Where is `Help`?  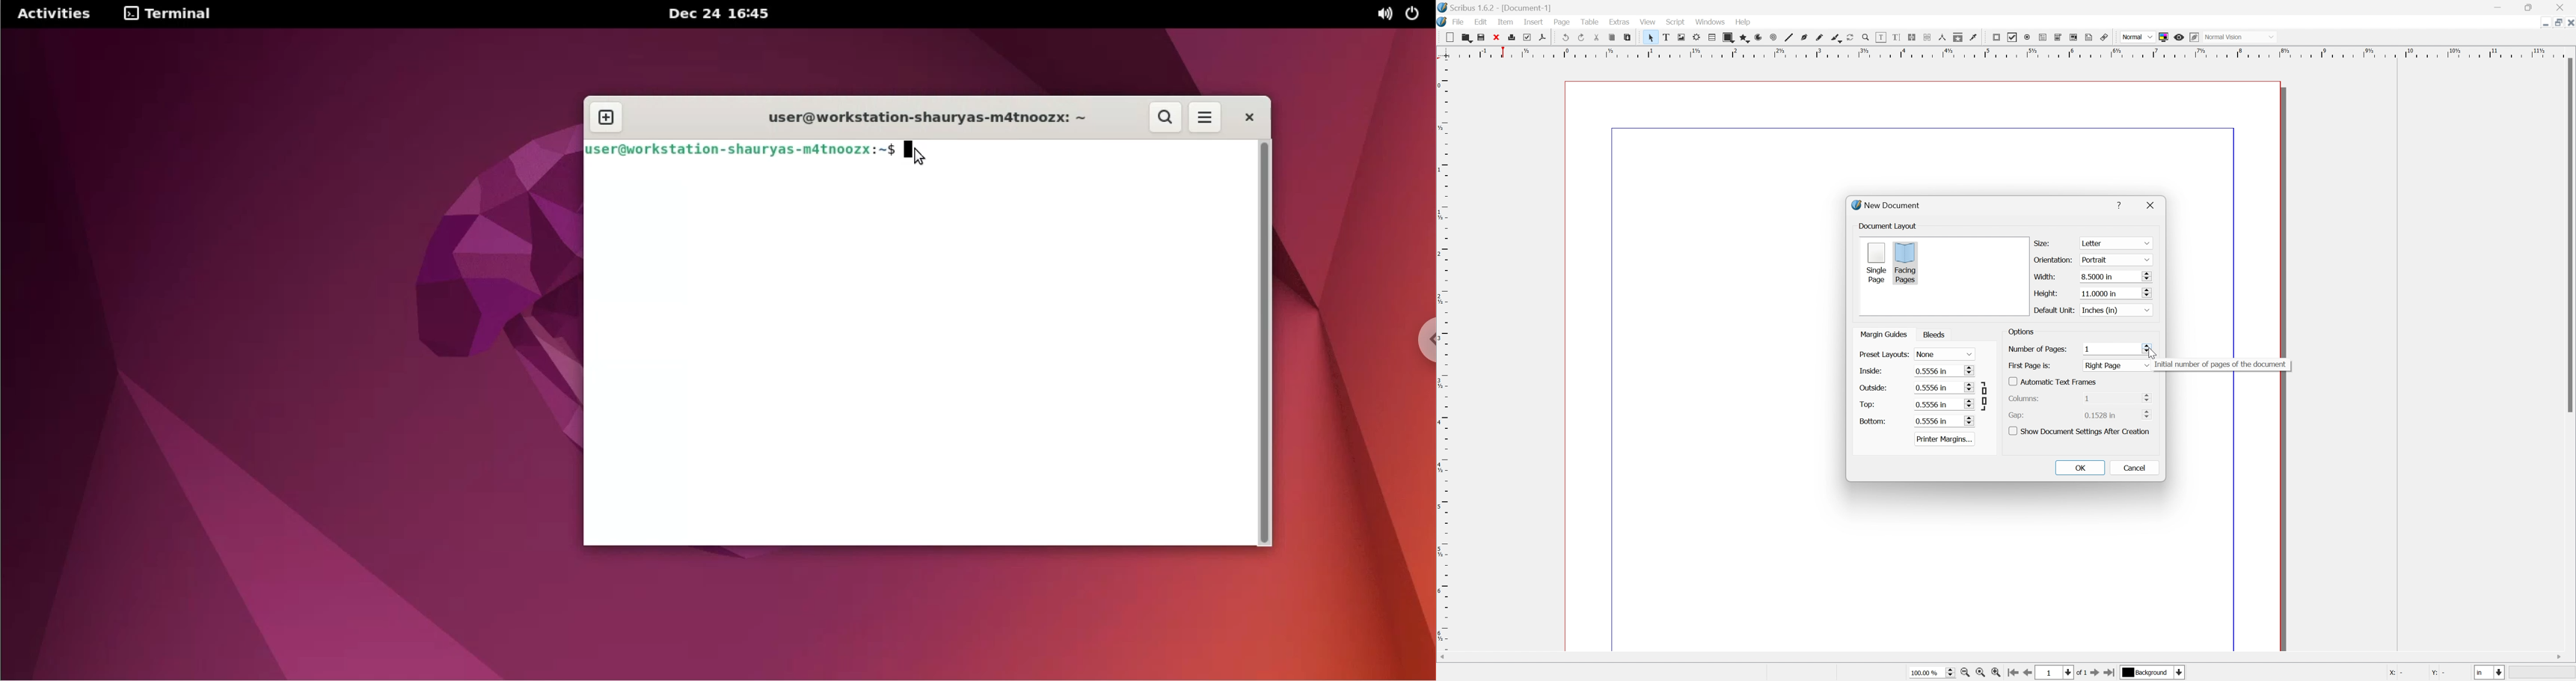 Help is located at coordinates (1743, 22).